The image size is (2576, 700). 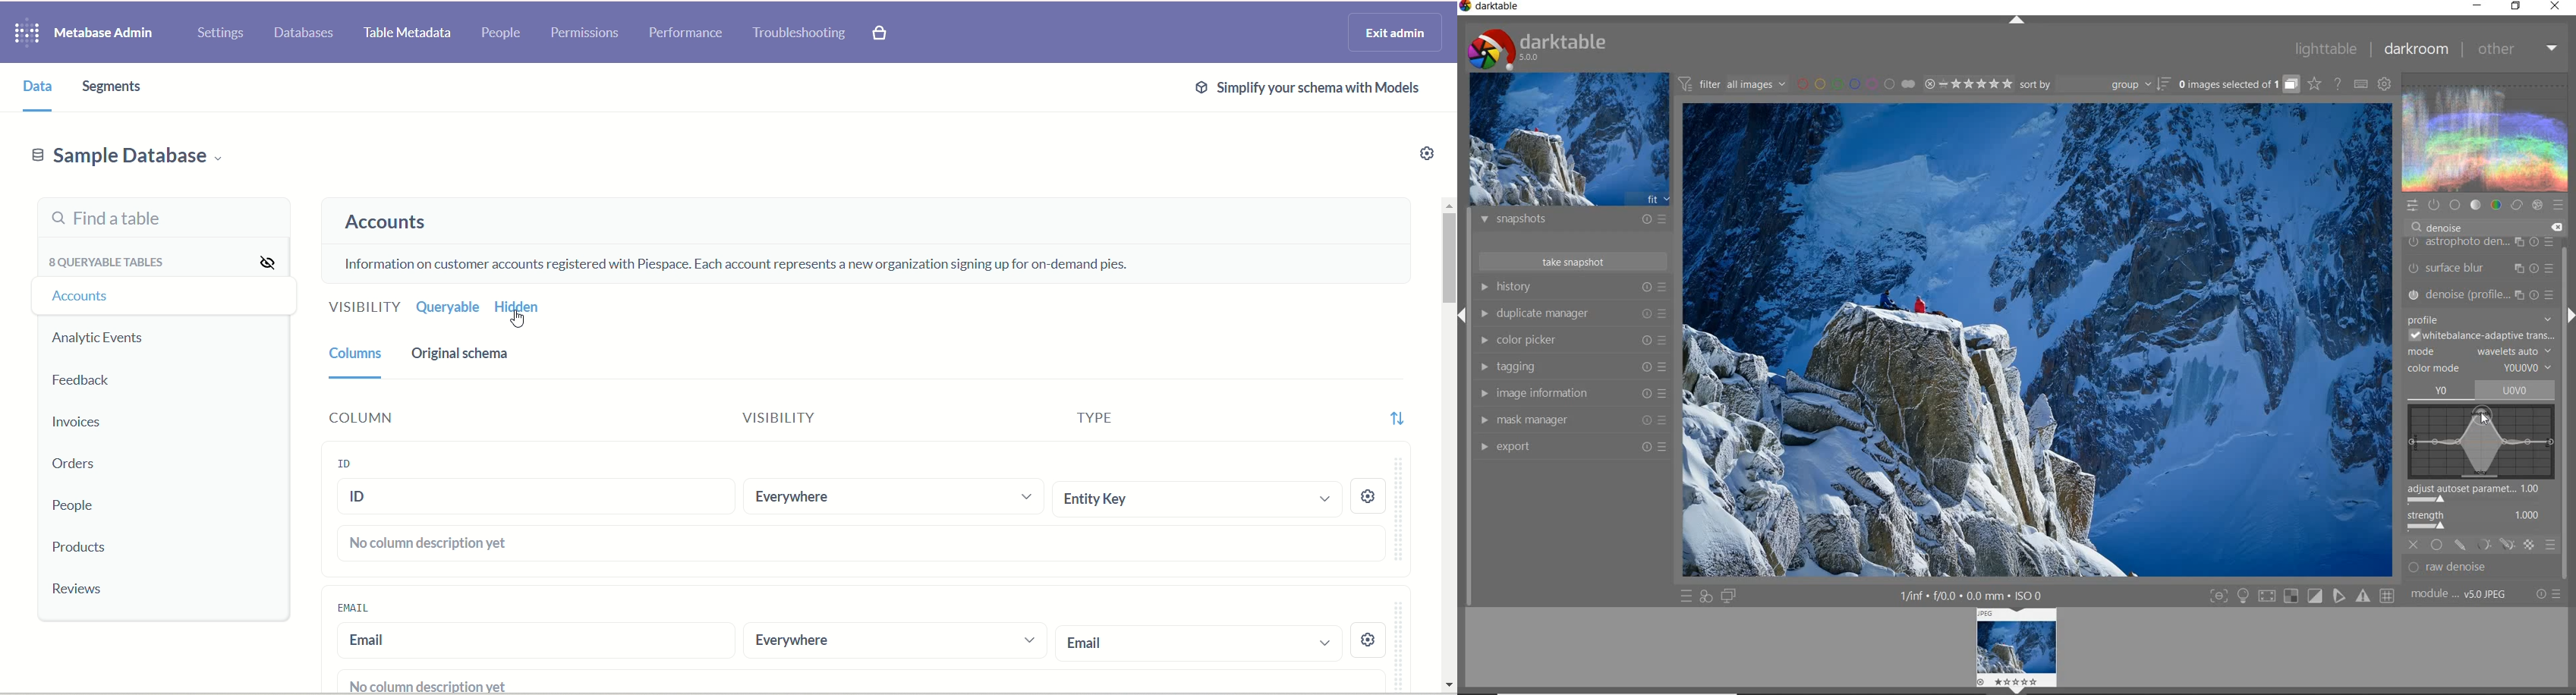 What do you see at coordinates (2493, 546) in the screenshot?
I see `MASK OPTIONS` at bounding box center [2493, 546].